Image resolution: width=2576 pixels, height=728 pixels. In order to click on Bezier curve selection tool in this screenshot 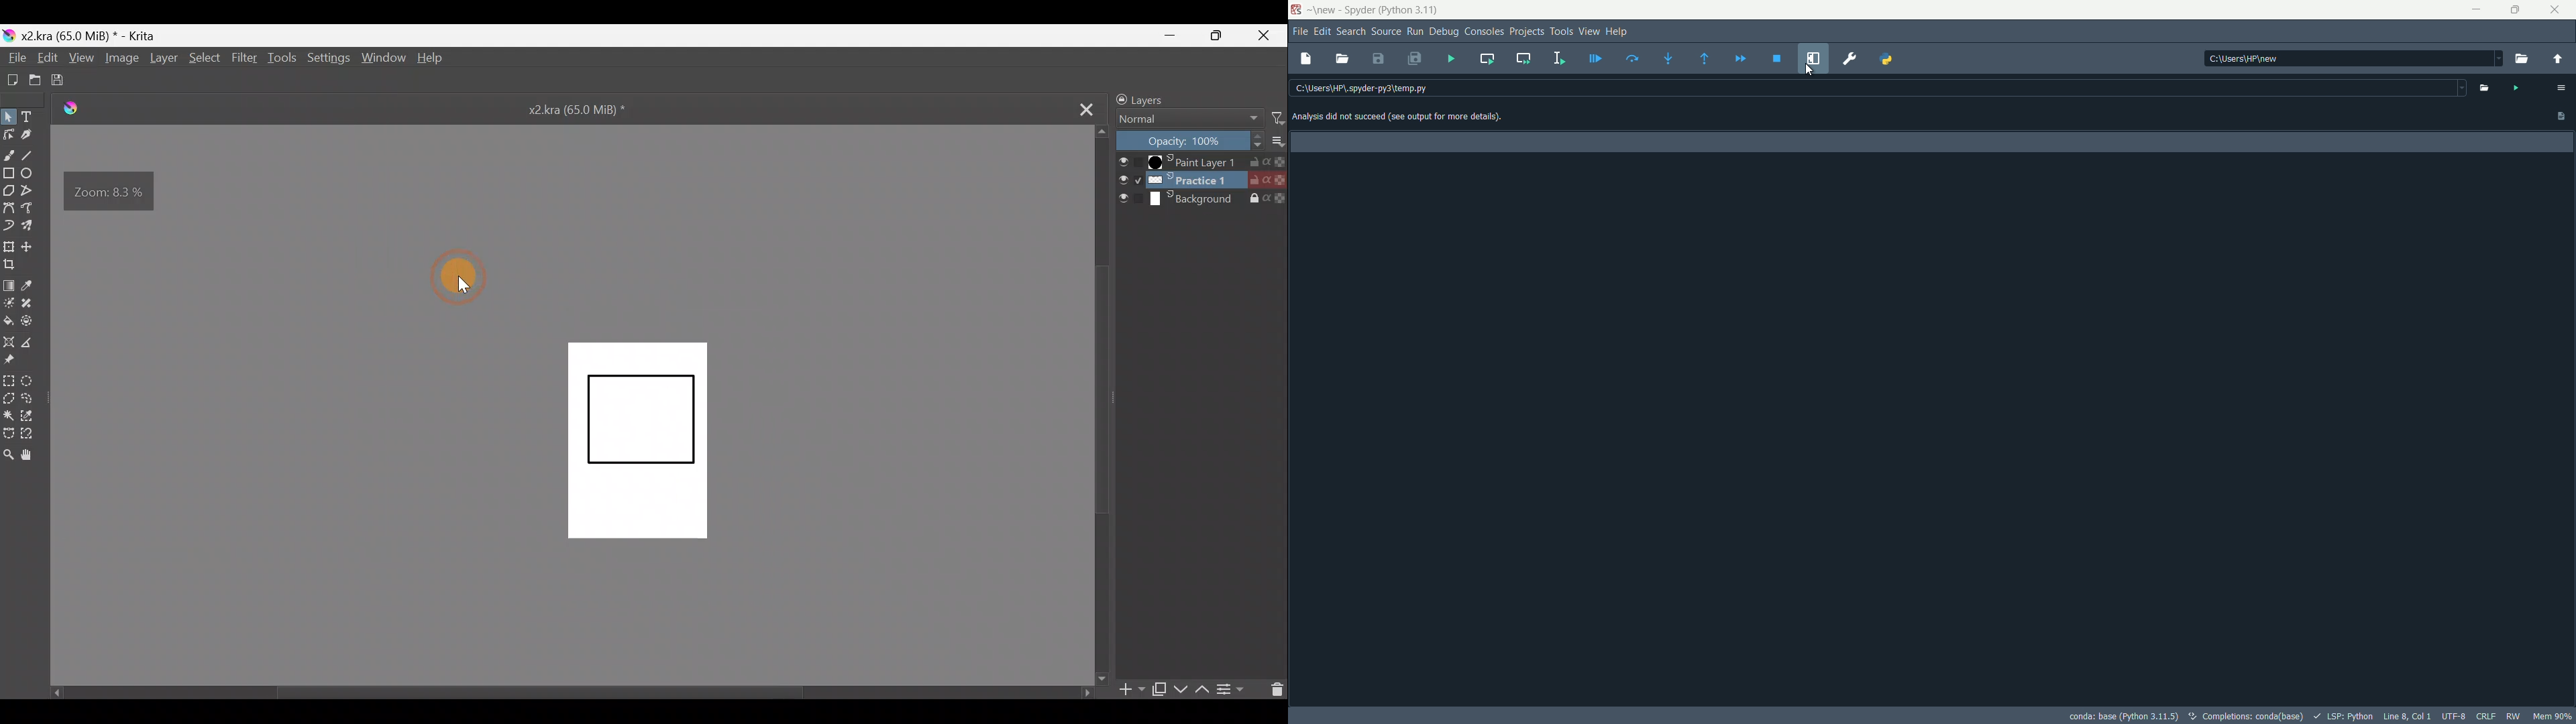, I will do `click(11, 433)`.